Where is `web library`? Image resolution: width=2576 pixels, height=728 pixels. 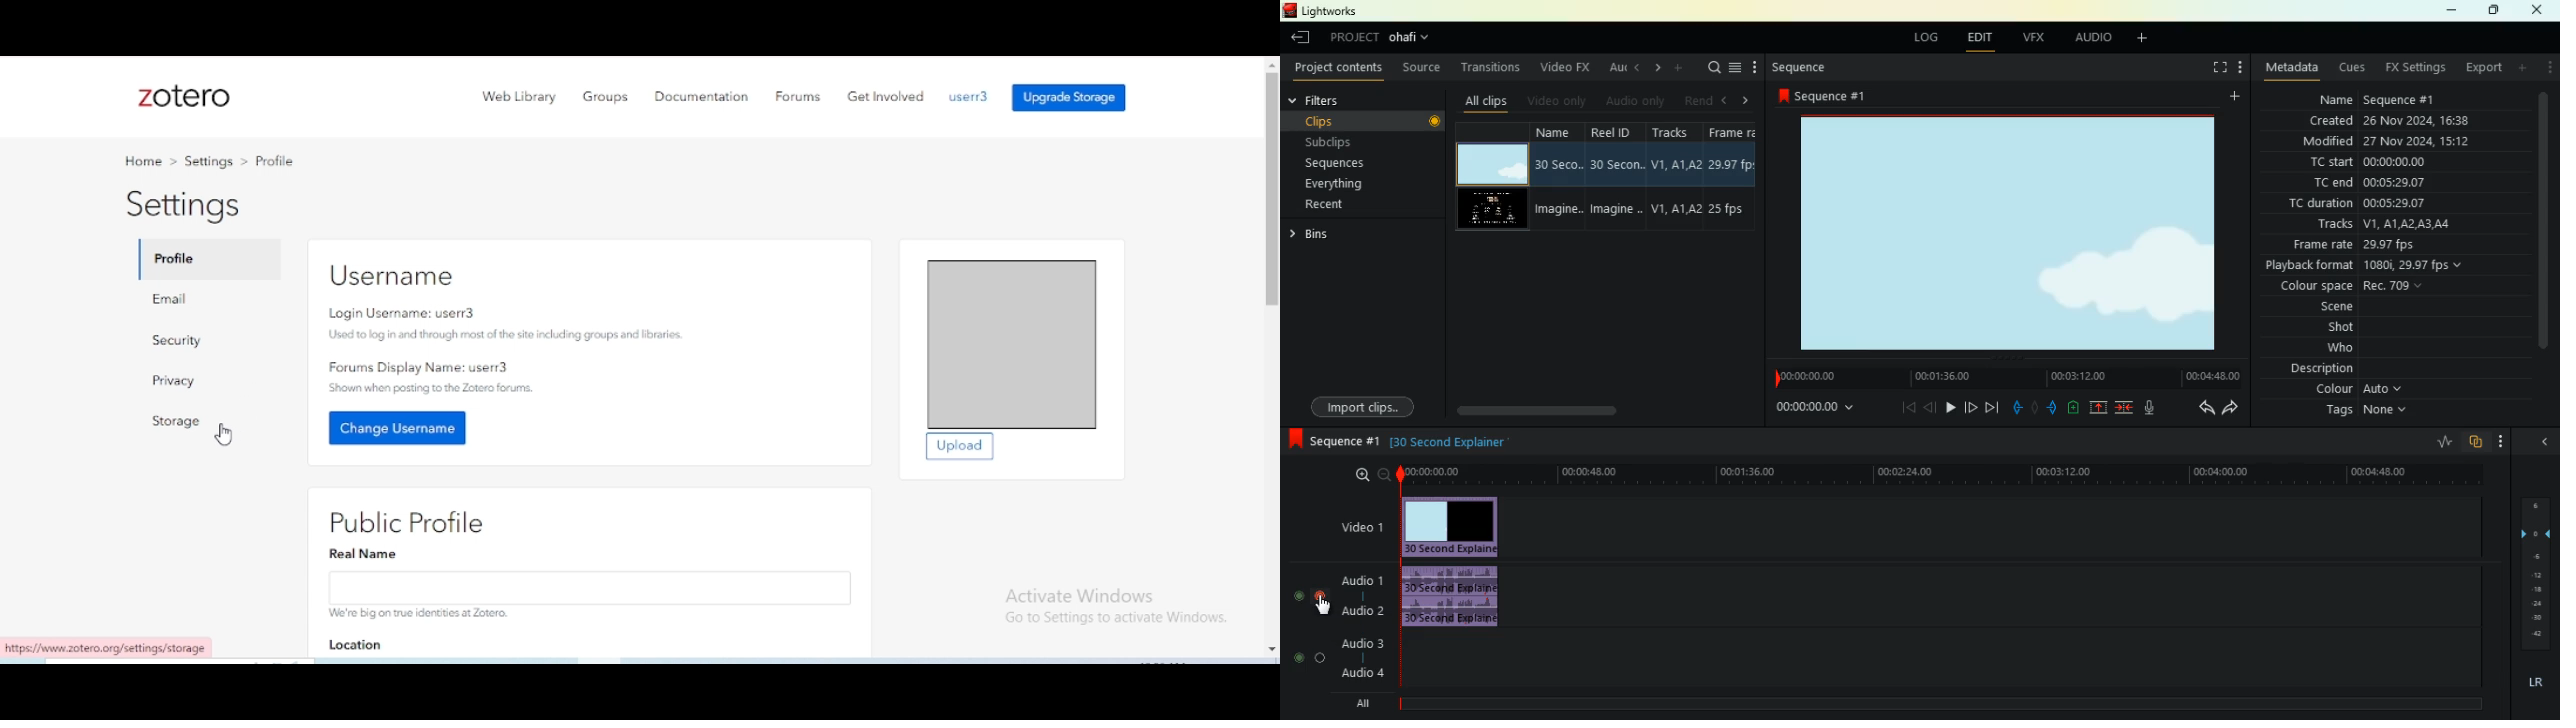 web library is located at coordinates (521, 96).